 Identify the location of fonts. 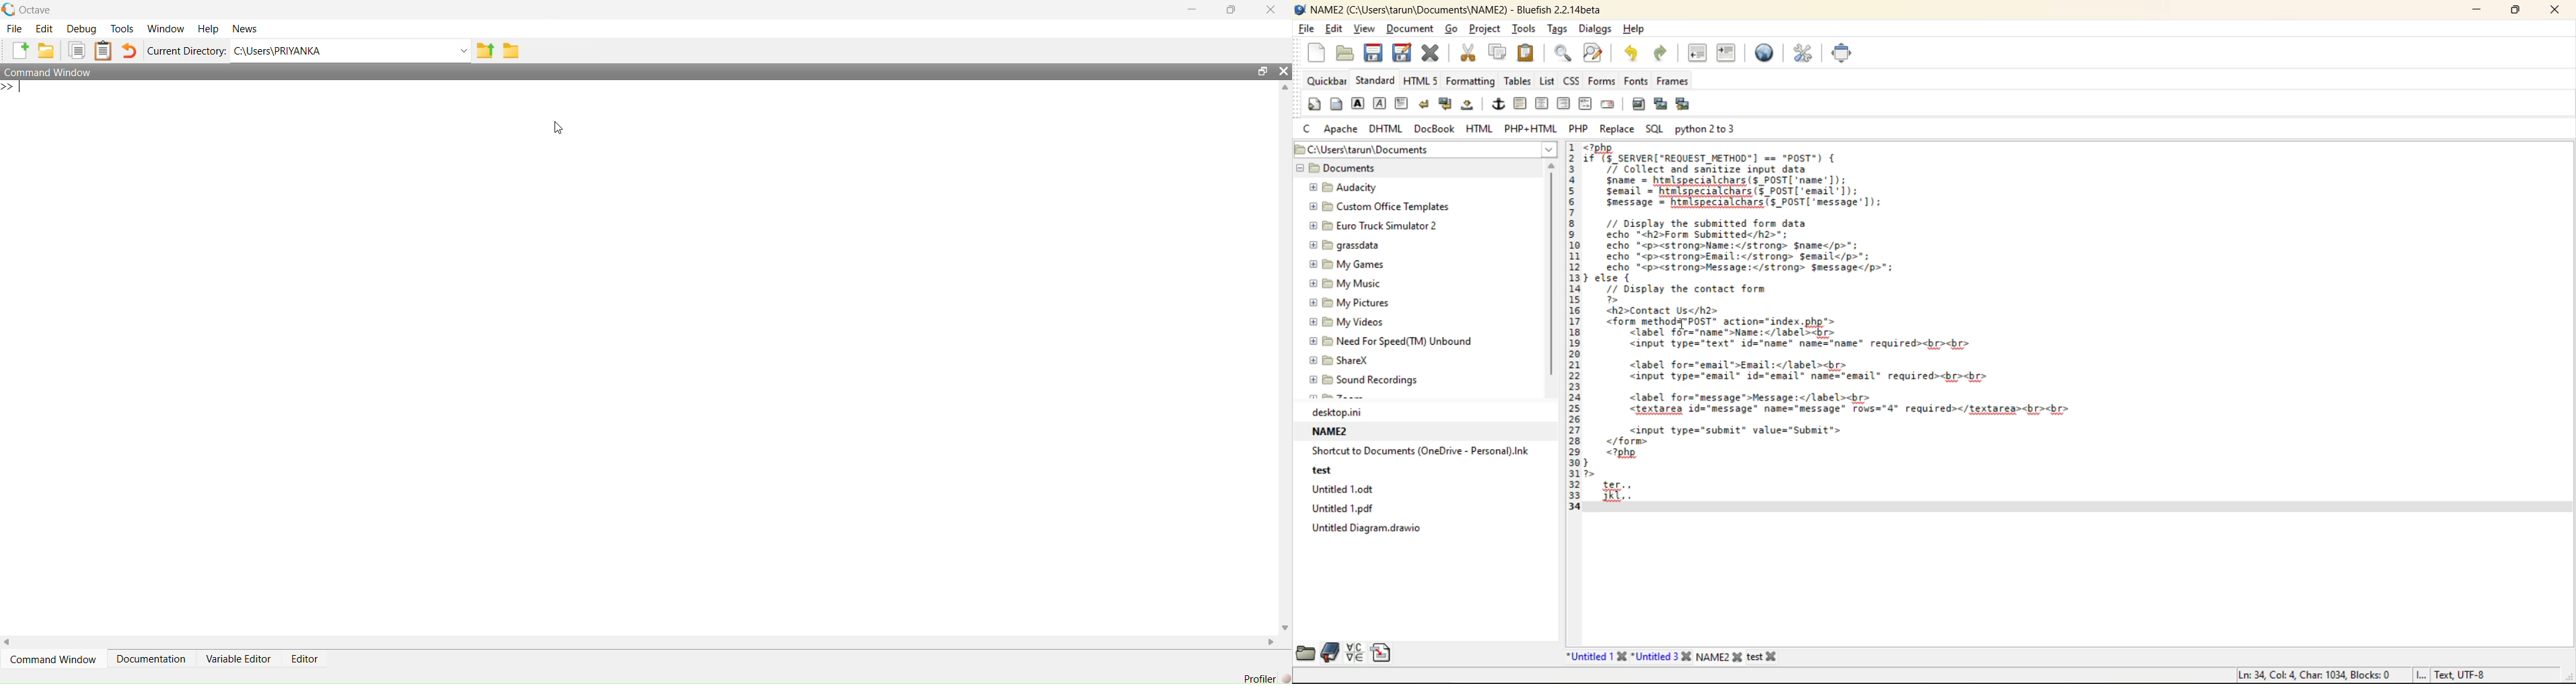
(1631, 80).